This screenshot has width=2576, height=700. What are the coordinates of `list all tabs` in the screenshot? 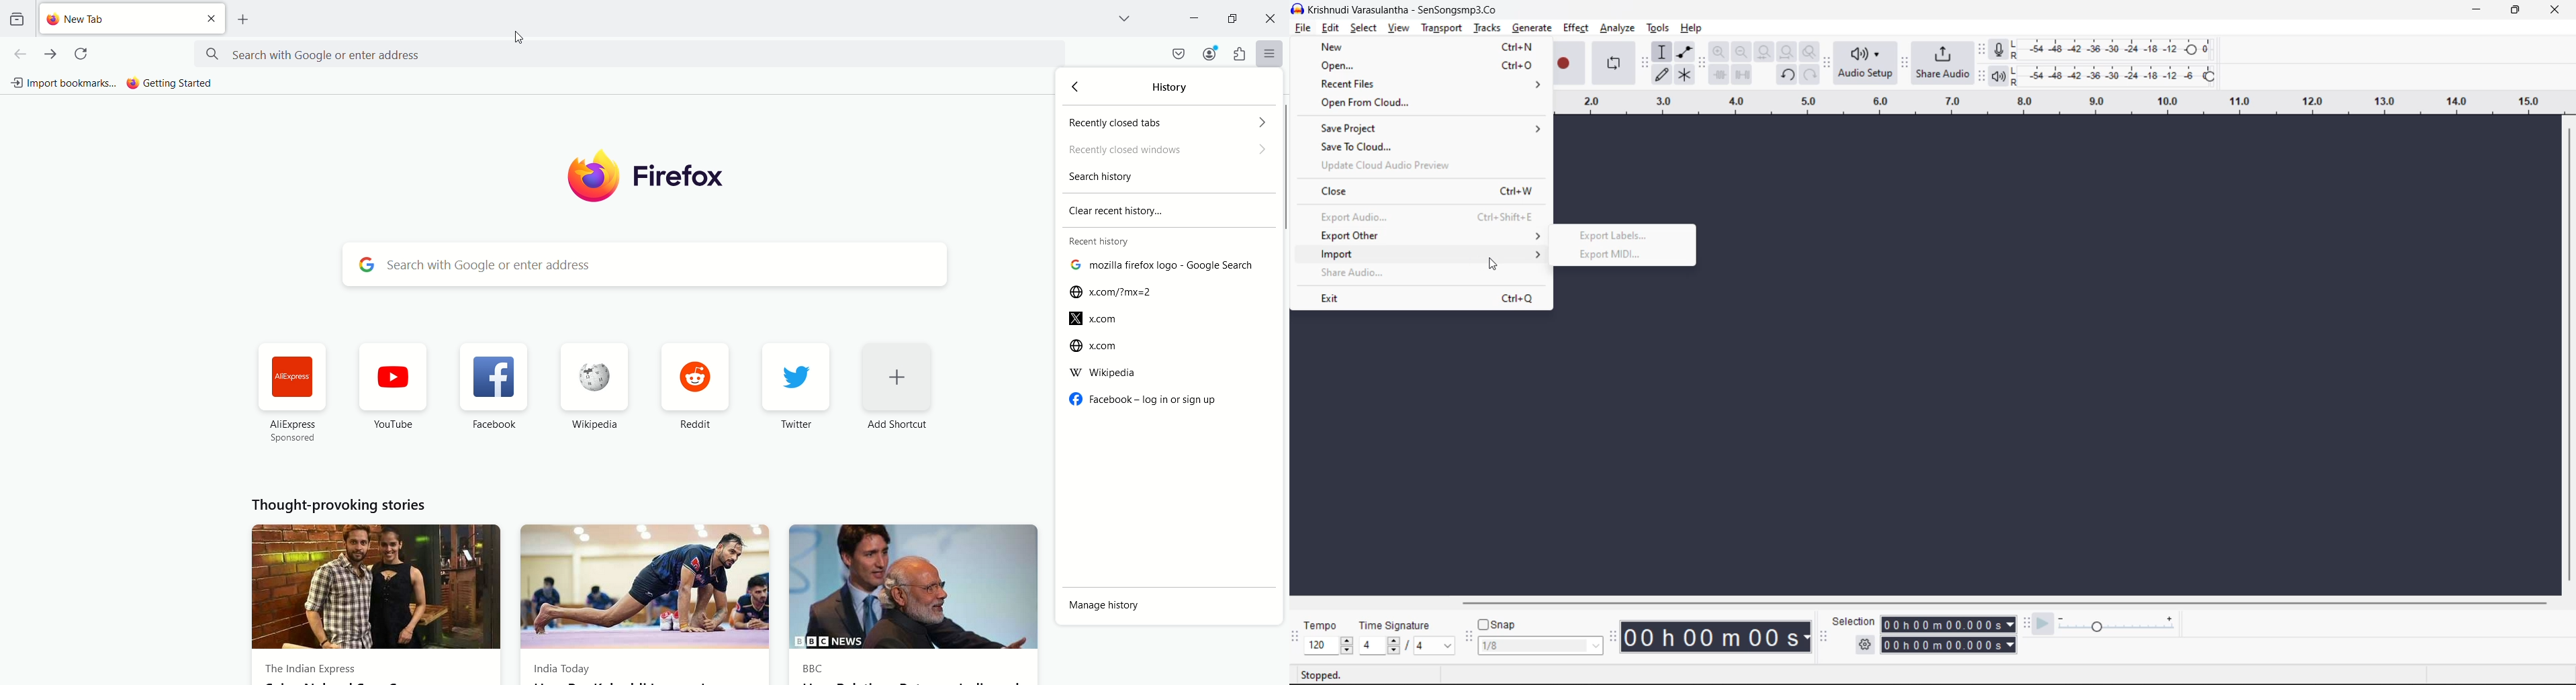 It's located at (1126, 19).